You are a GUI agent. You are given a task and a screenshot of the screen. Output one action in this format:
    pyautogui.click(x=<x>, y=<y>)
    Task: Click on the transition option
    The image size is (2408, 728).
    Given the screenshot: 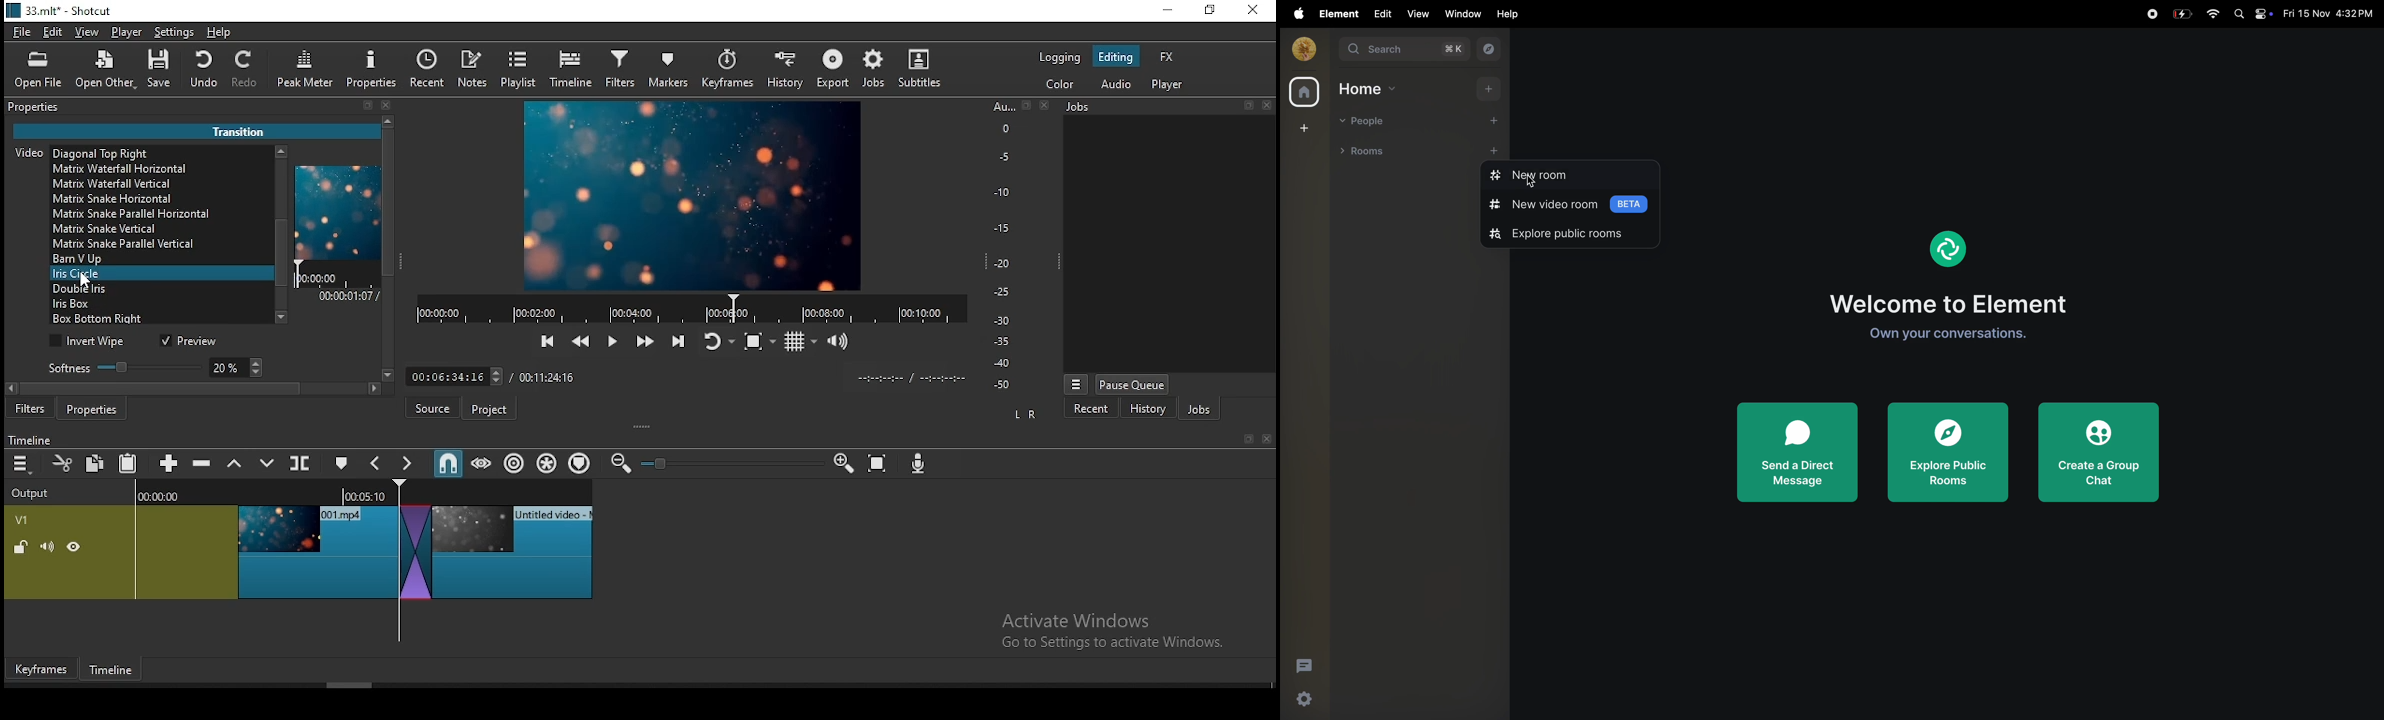 What is the action you would take?
    pyautogui.click(x=158, y=291)
    